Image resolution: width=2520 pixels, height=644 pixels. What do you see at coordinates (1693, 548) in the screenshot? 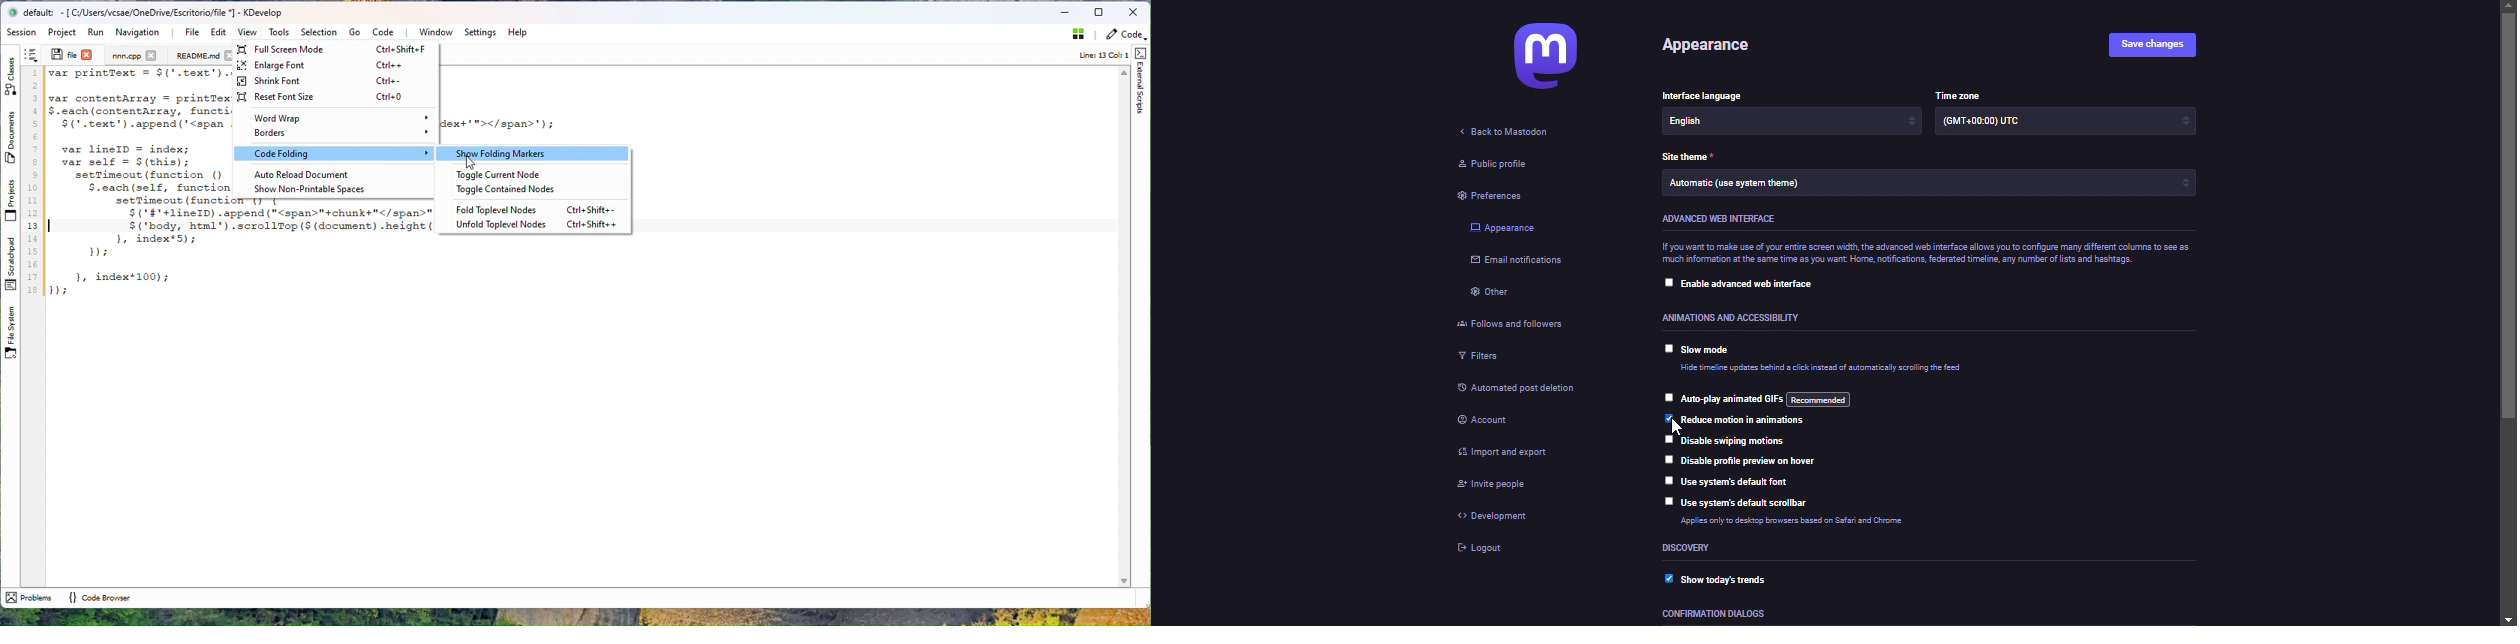
I see `discovery` at bounding box center [1693, 548].